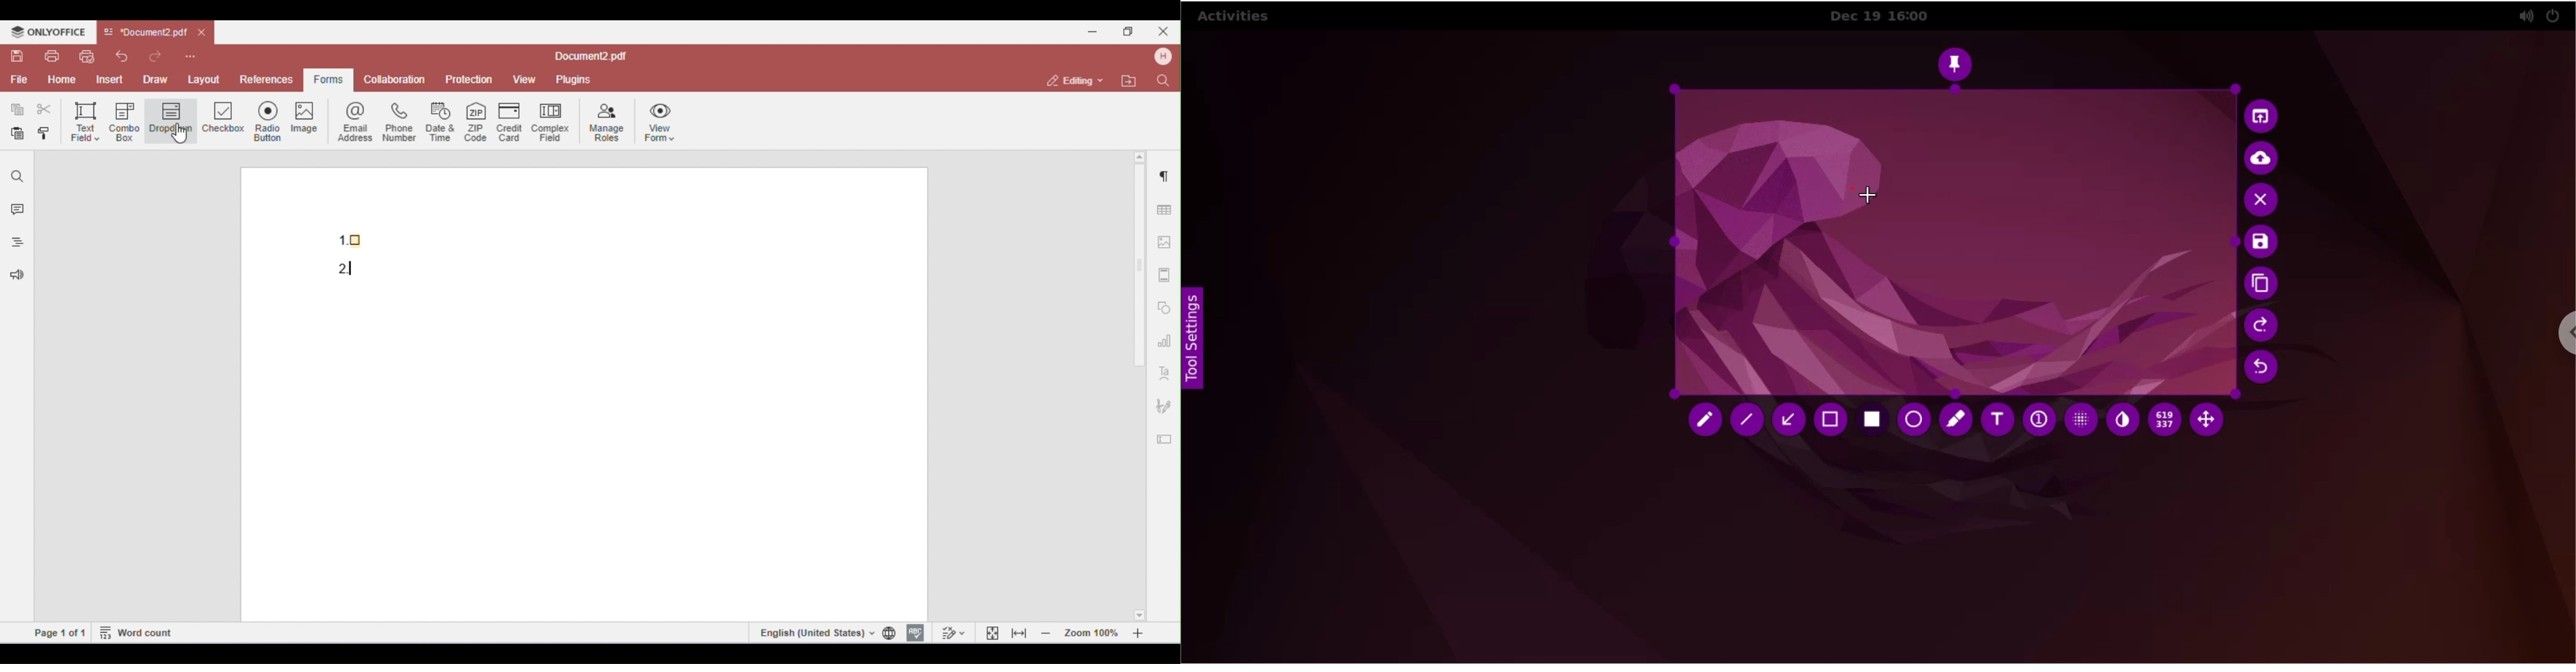  What do you see at coordinates (1832, 421) in the screenshot?
I see `retangle tool` at bounding box center [1832, 421].